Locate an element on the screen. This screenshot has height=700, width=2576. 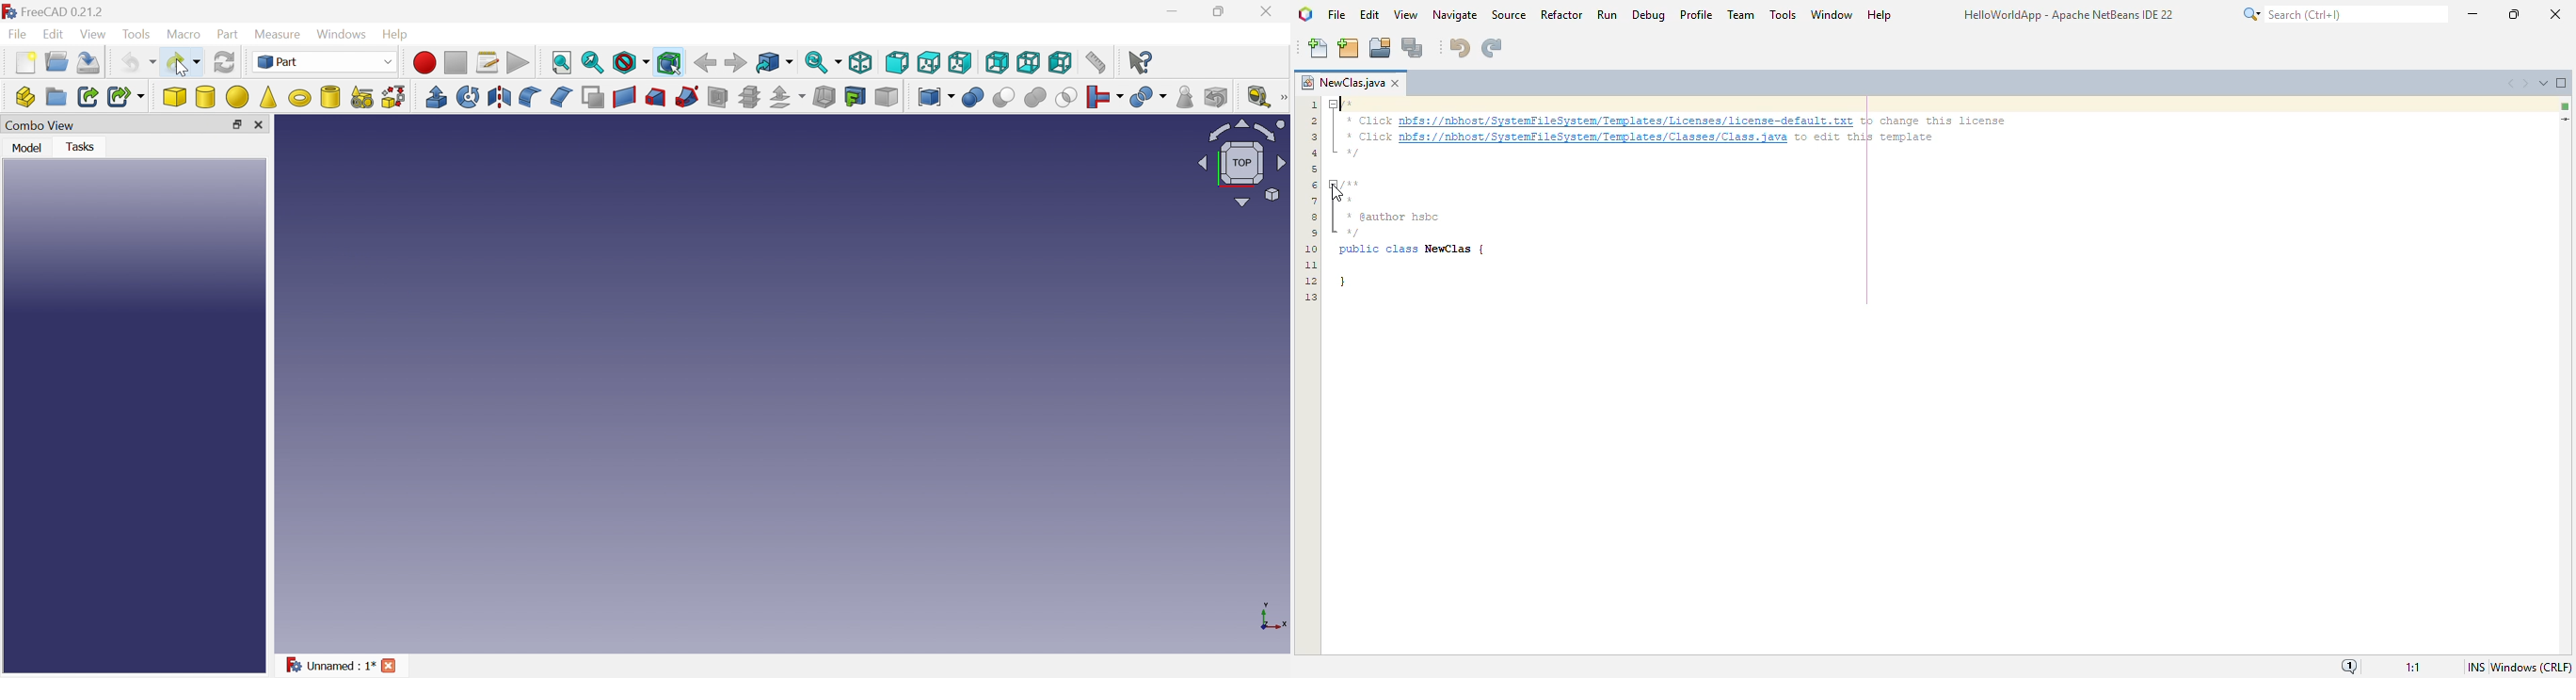
Sync view is located at coordinates (824, 63).